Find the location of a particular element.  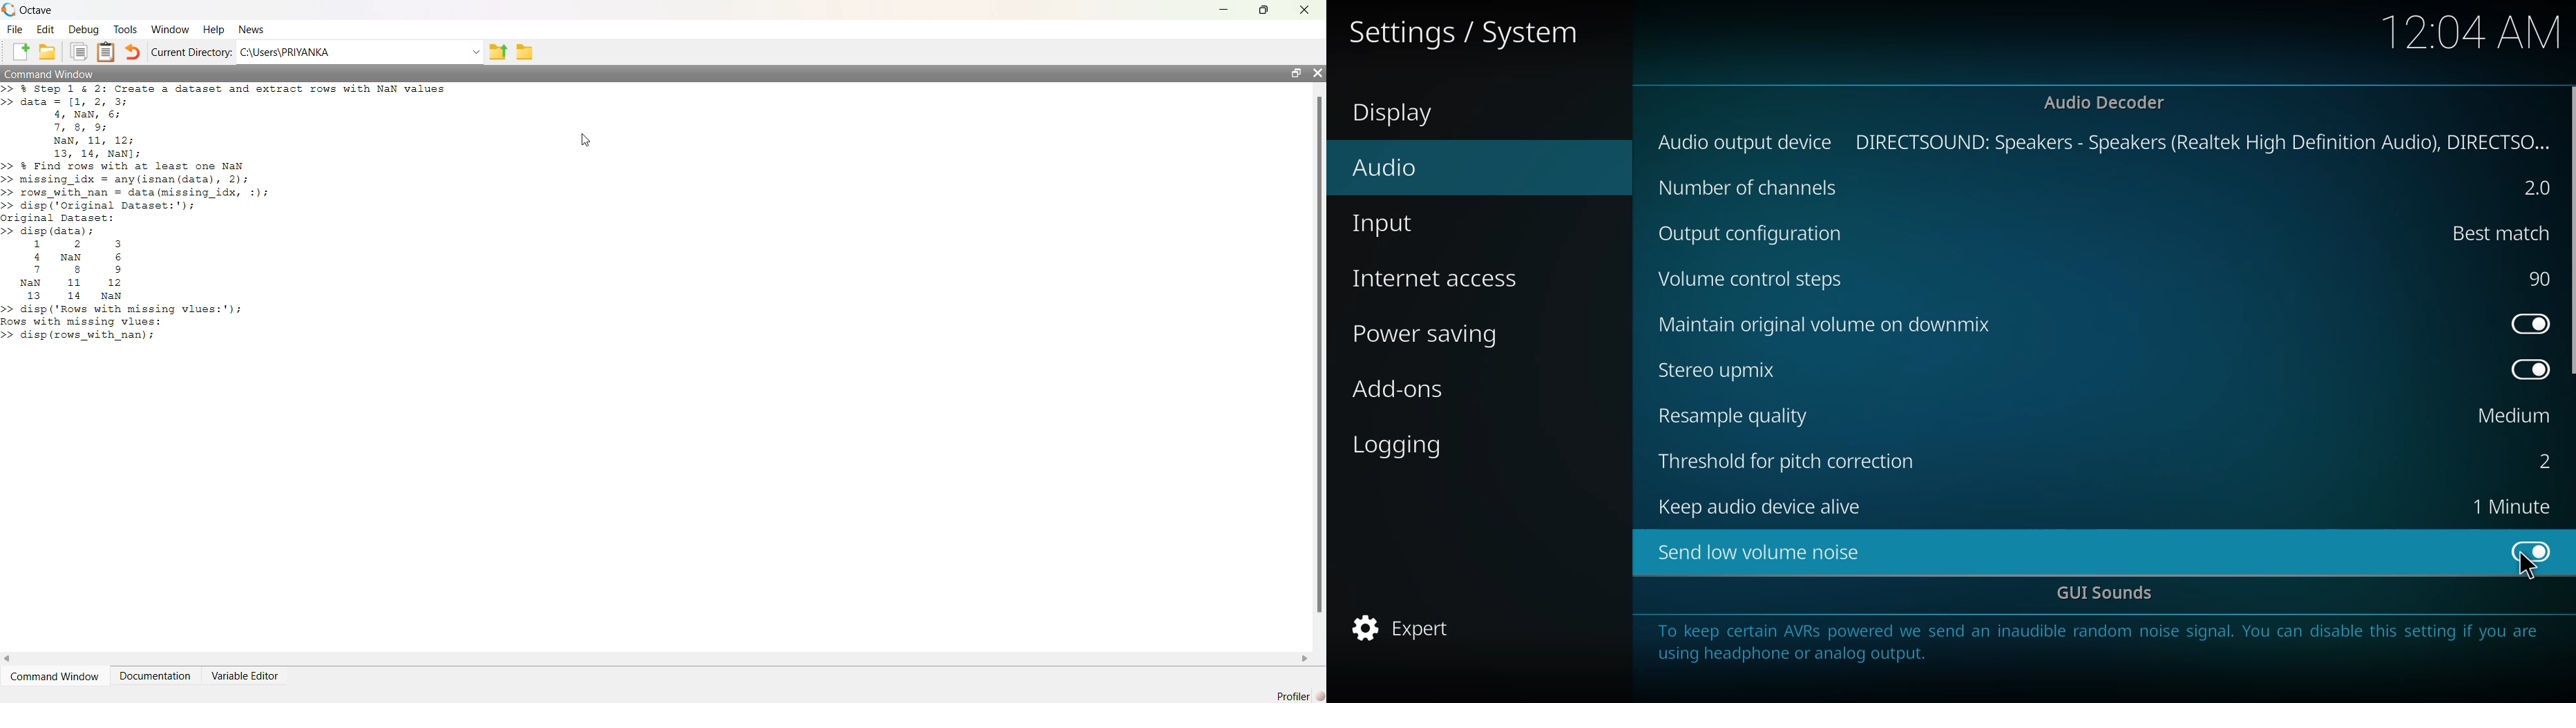

maintain original volume is located at coordinates (1836, 326).